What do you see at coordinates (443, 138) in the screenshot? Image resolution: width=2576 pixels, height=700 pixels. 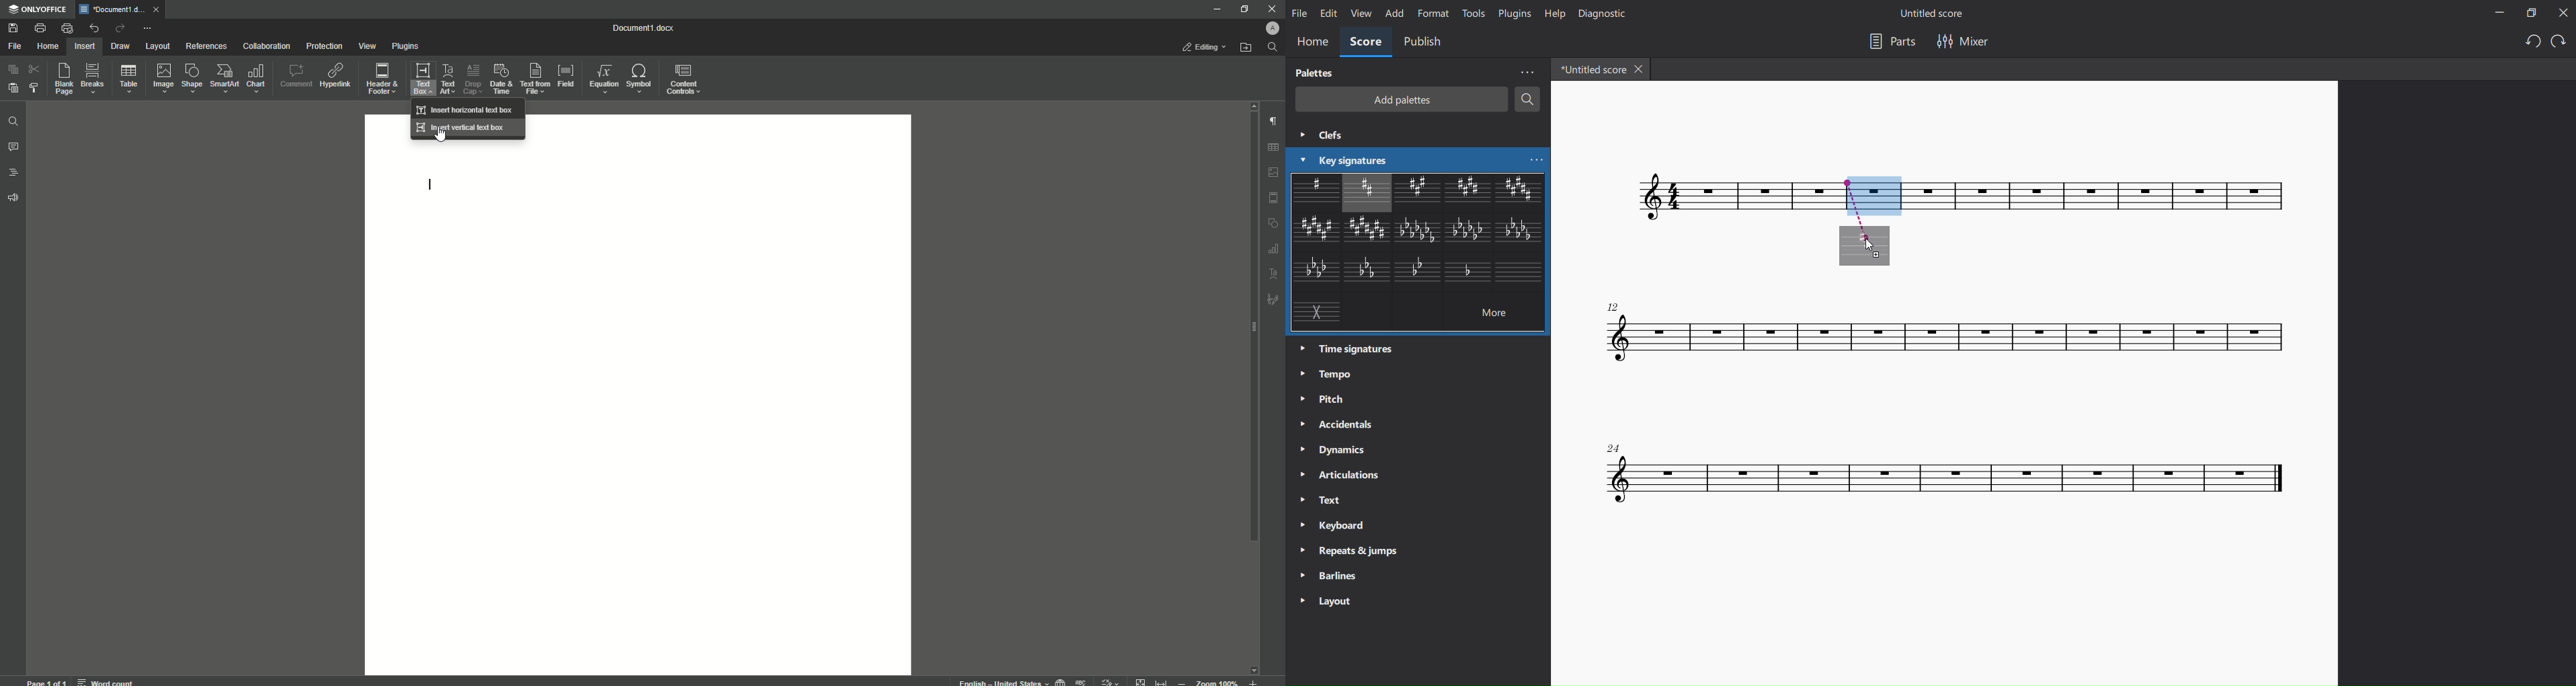 I see `cursor` at bounding box center [443, 138].